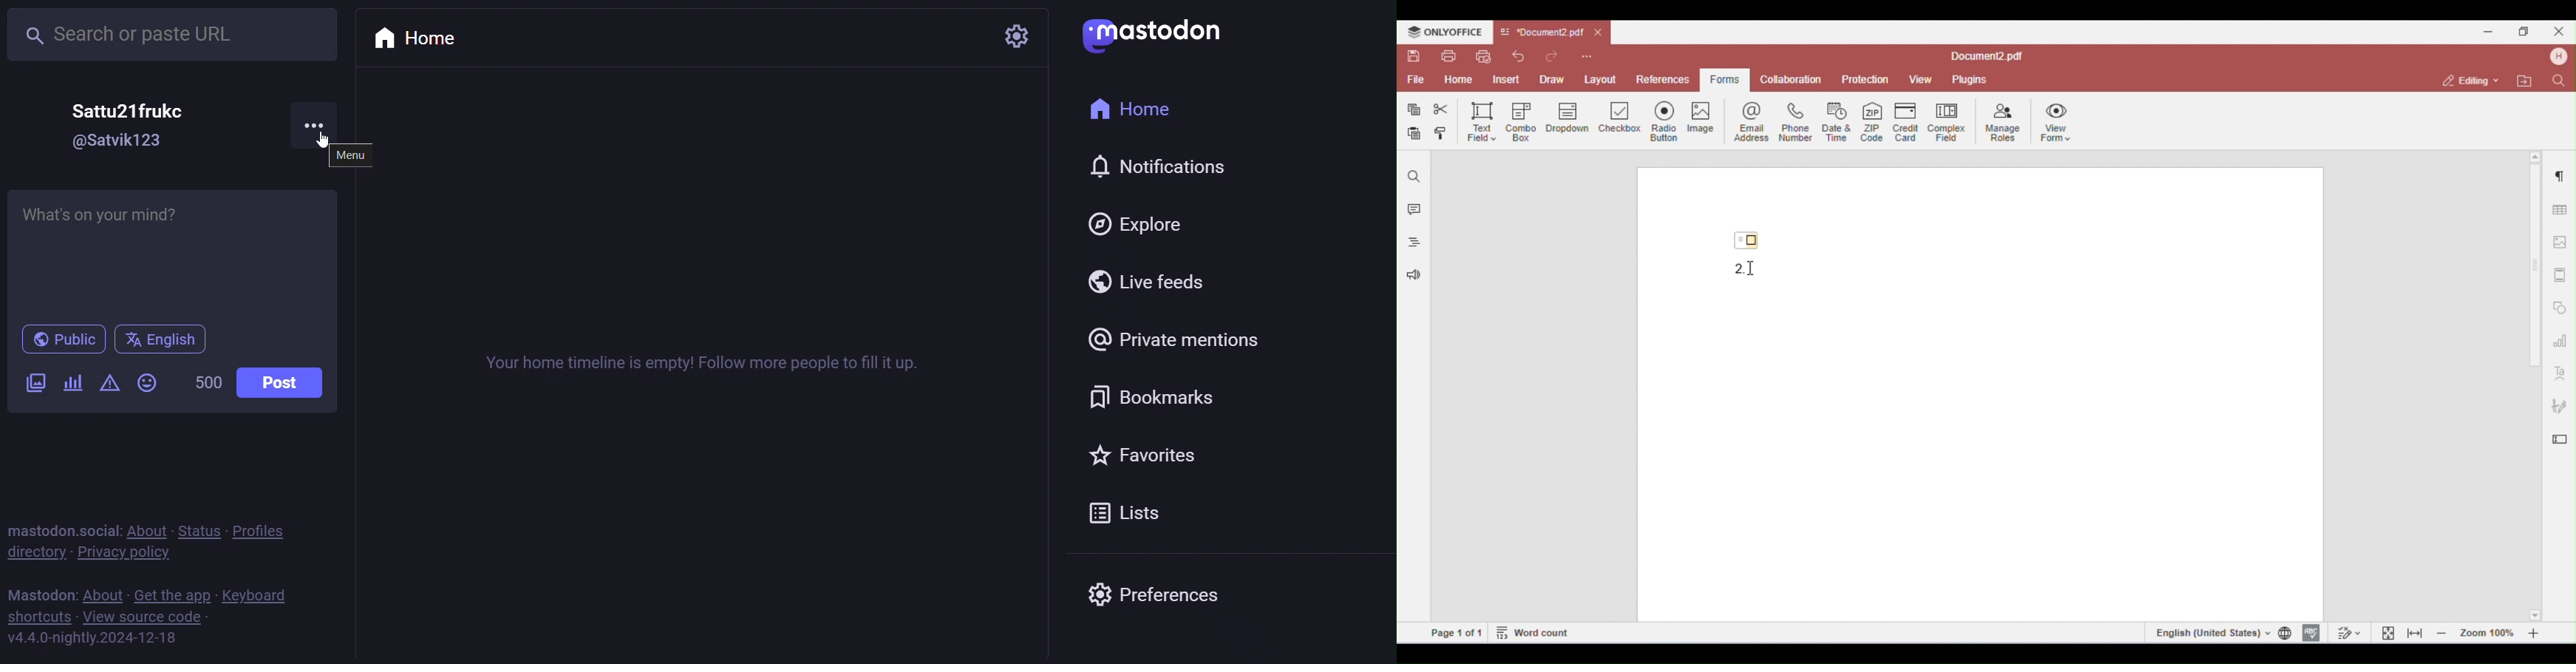 This screenshot has width=2576, height=672. What do you see at coordinates (74, 386) in the screenshot?
I see `add poll` at bounding box center [74, 386].